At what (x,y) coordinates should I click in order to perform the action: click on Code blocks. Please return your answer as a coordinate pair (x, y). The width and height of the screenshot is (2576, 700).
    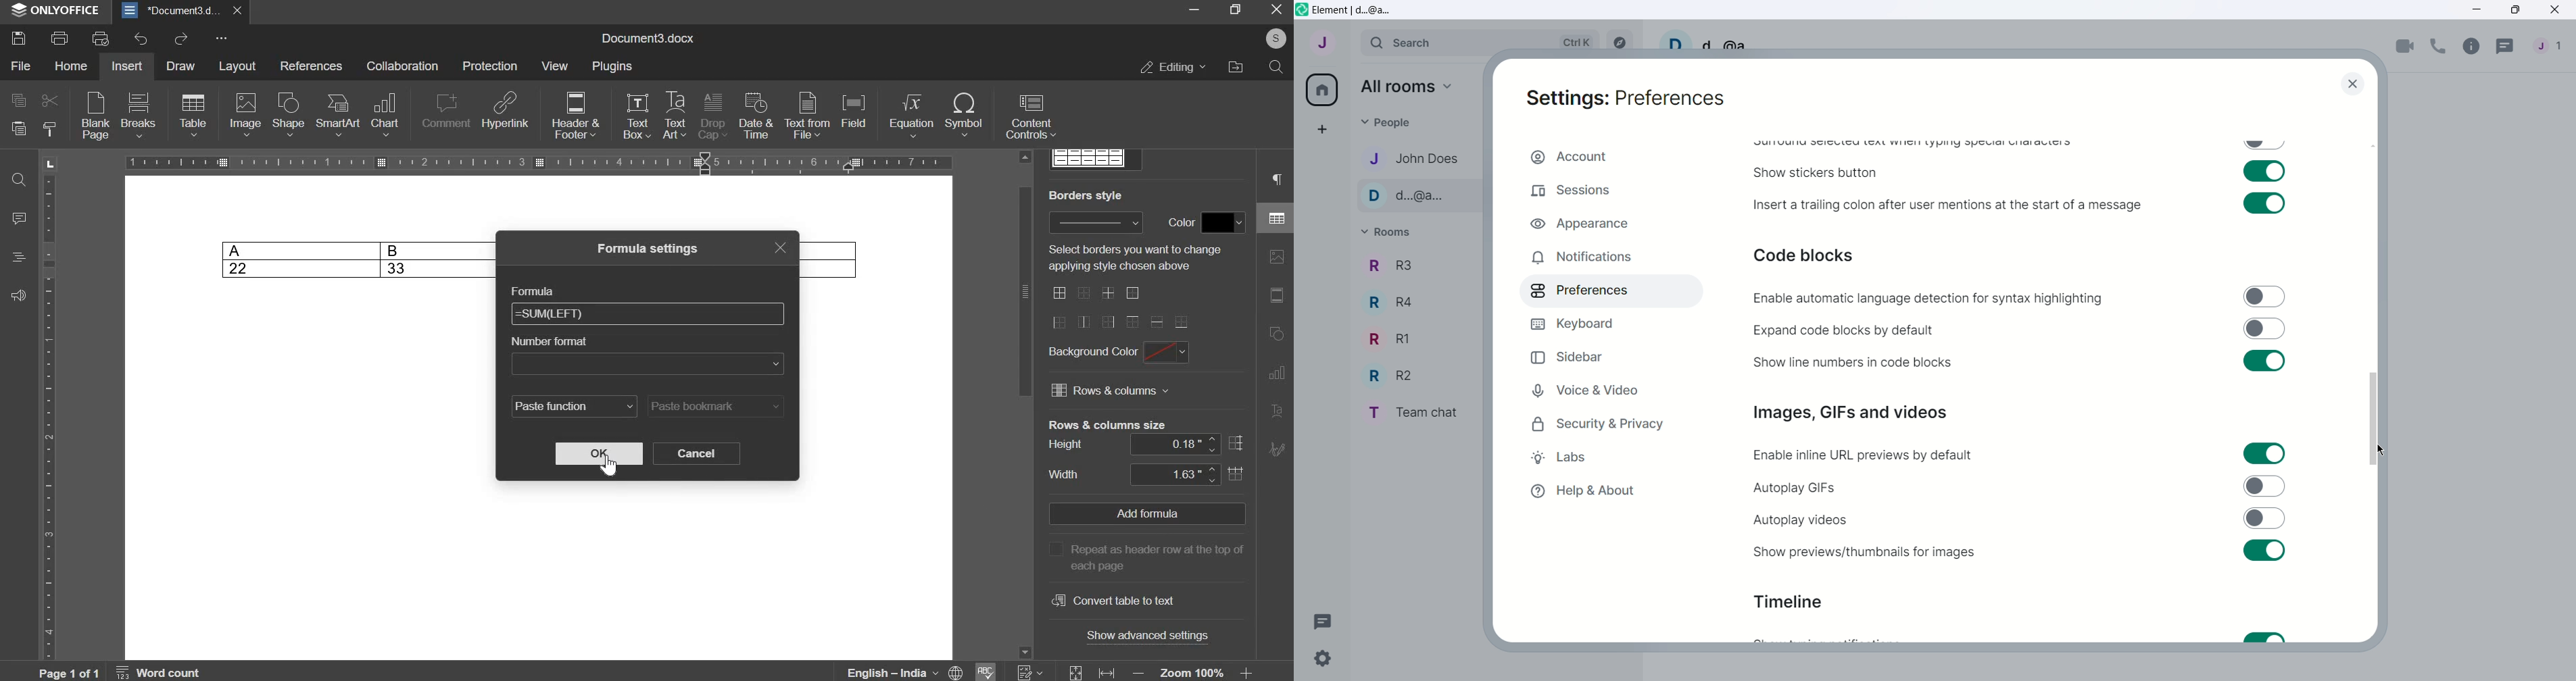
    Looking at the image, I should click on (1805, 254).